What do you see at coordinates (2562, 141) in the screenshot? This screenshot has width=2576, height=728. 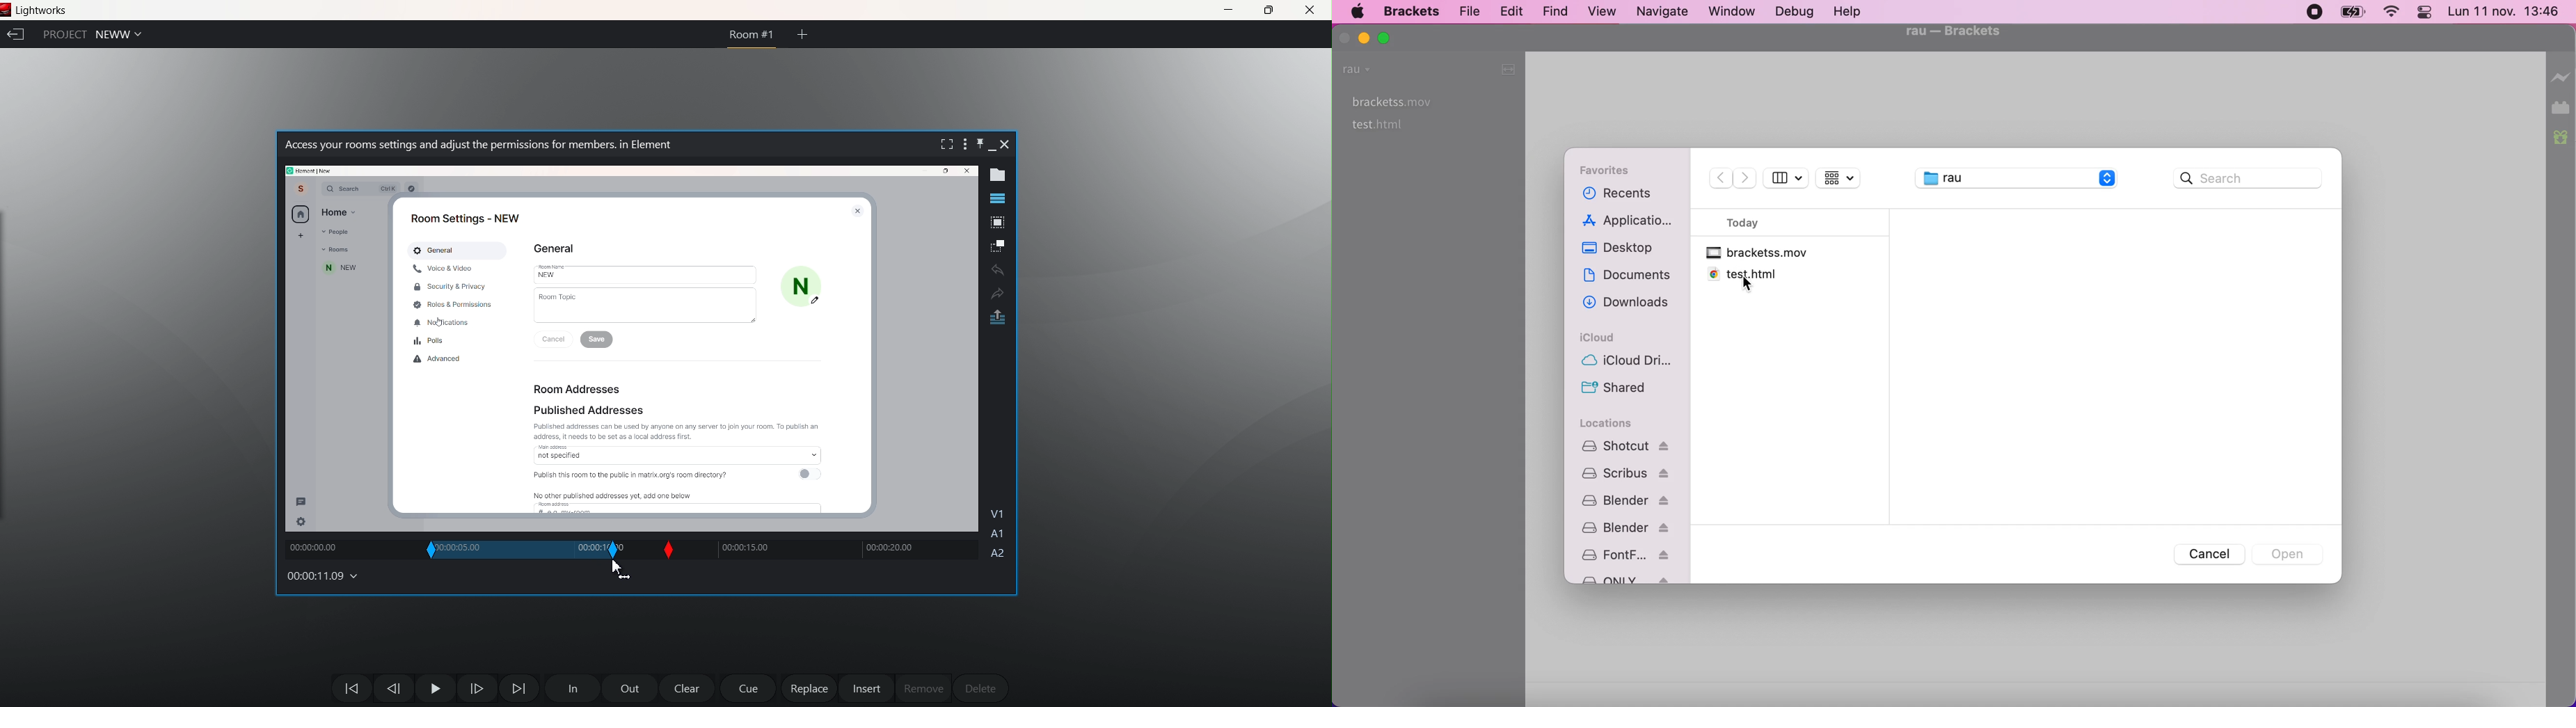 I see `new builds of brackets` at bounding box center [2562, 141].